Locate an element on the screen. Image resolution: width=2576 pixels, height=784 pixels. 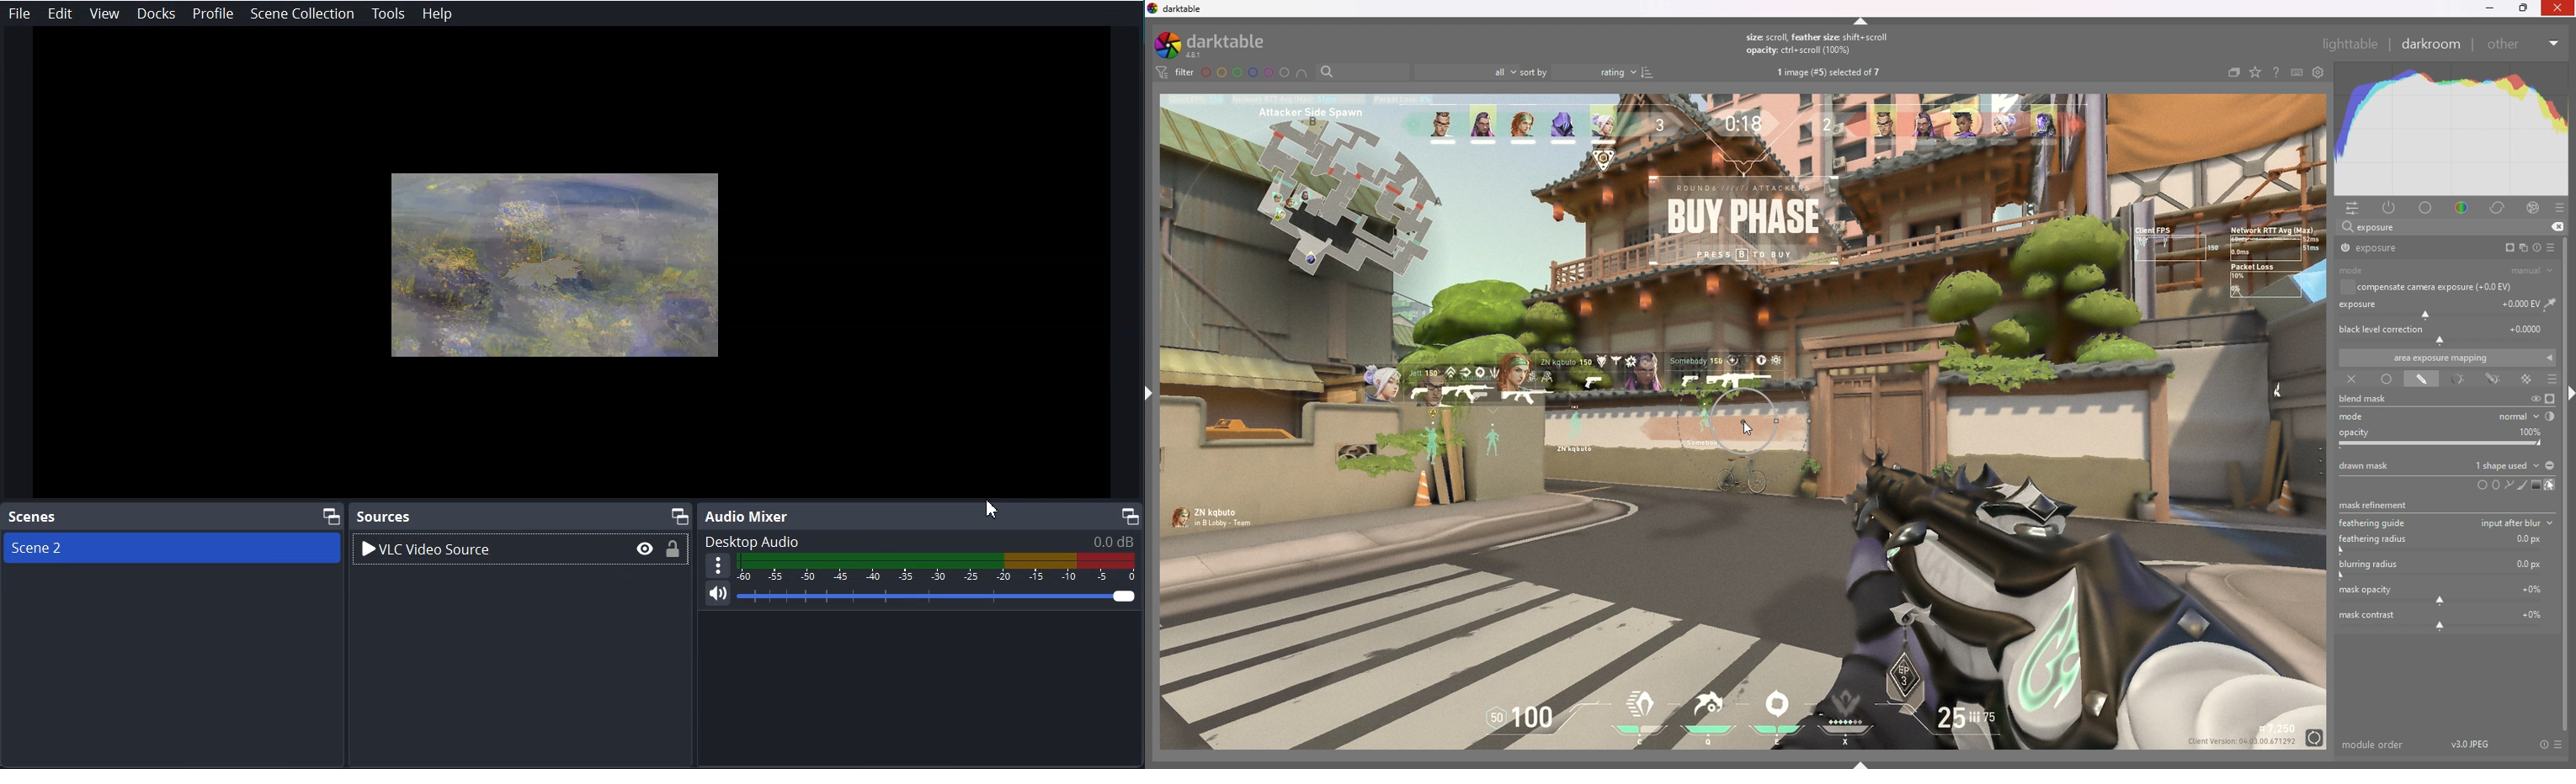
exposure is located at coordinates (2449, 307).